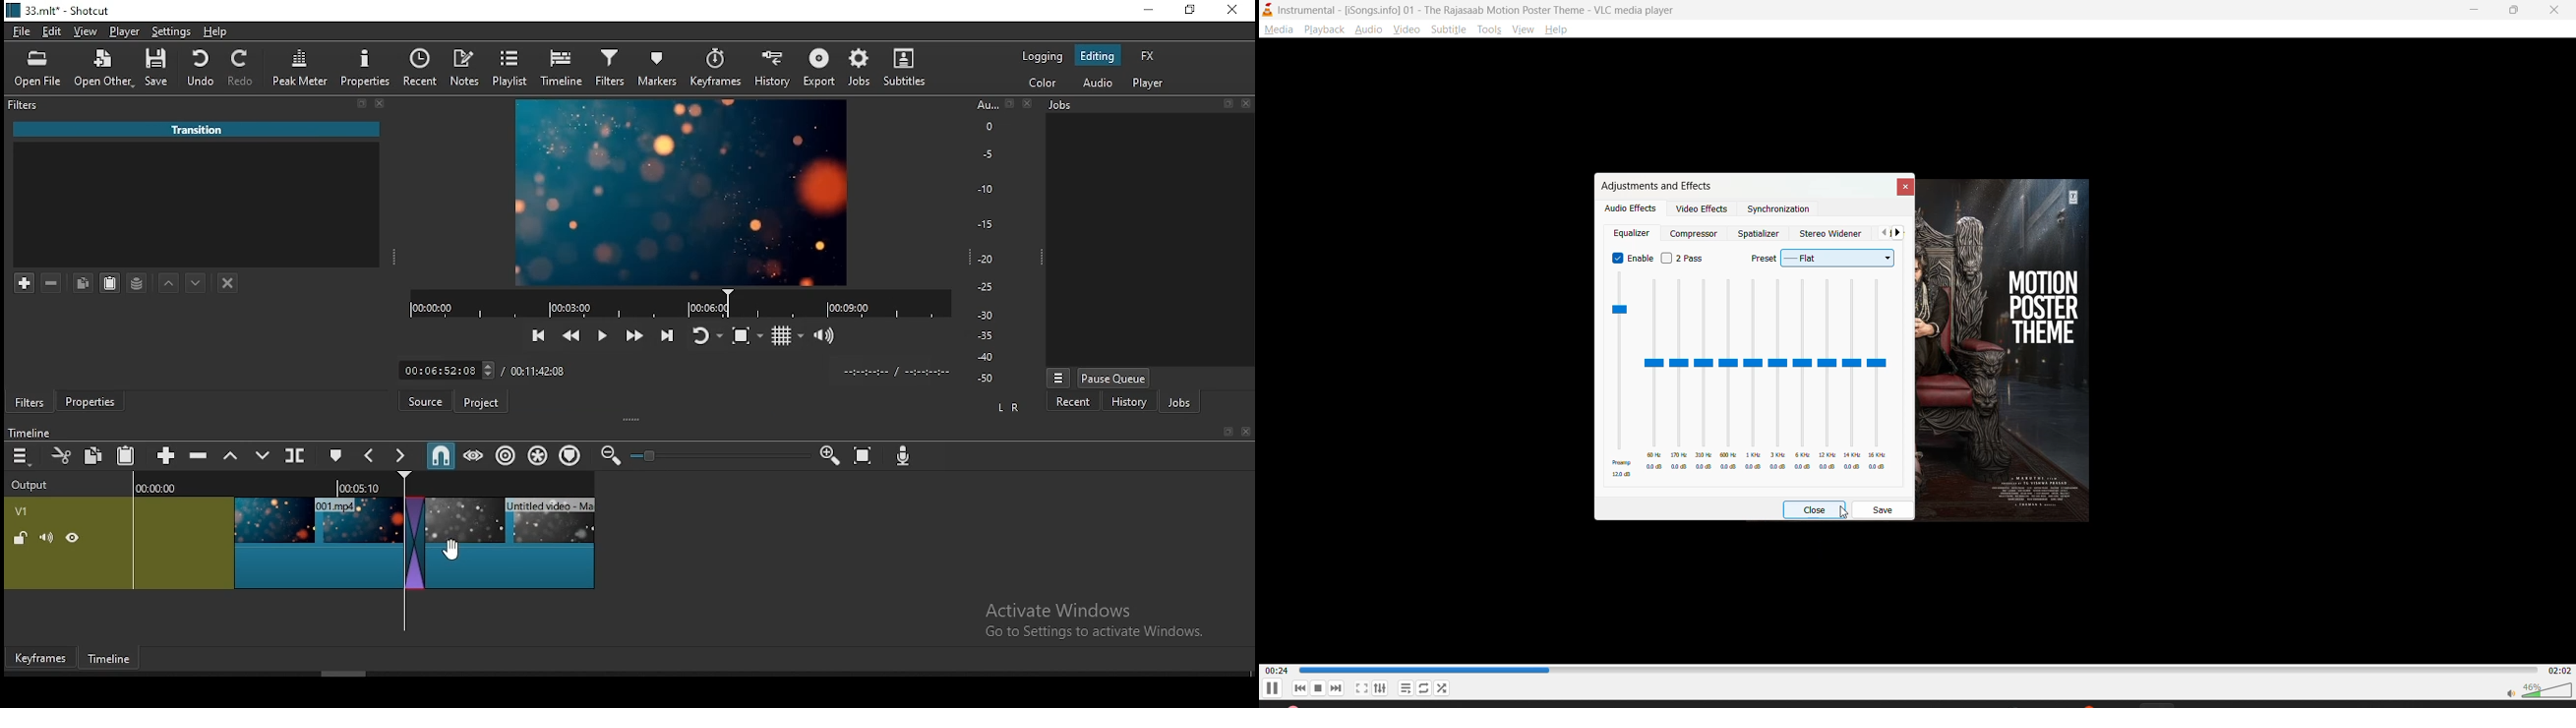 The image size is (2576, 728). I want to click on pause queue, so click(1113, 377).